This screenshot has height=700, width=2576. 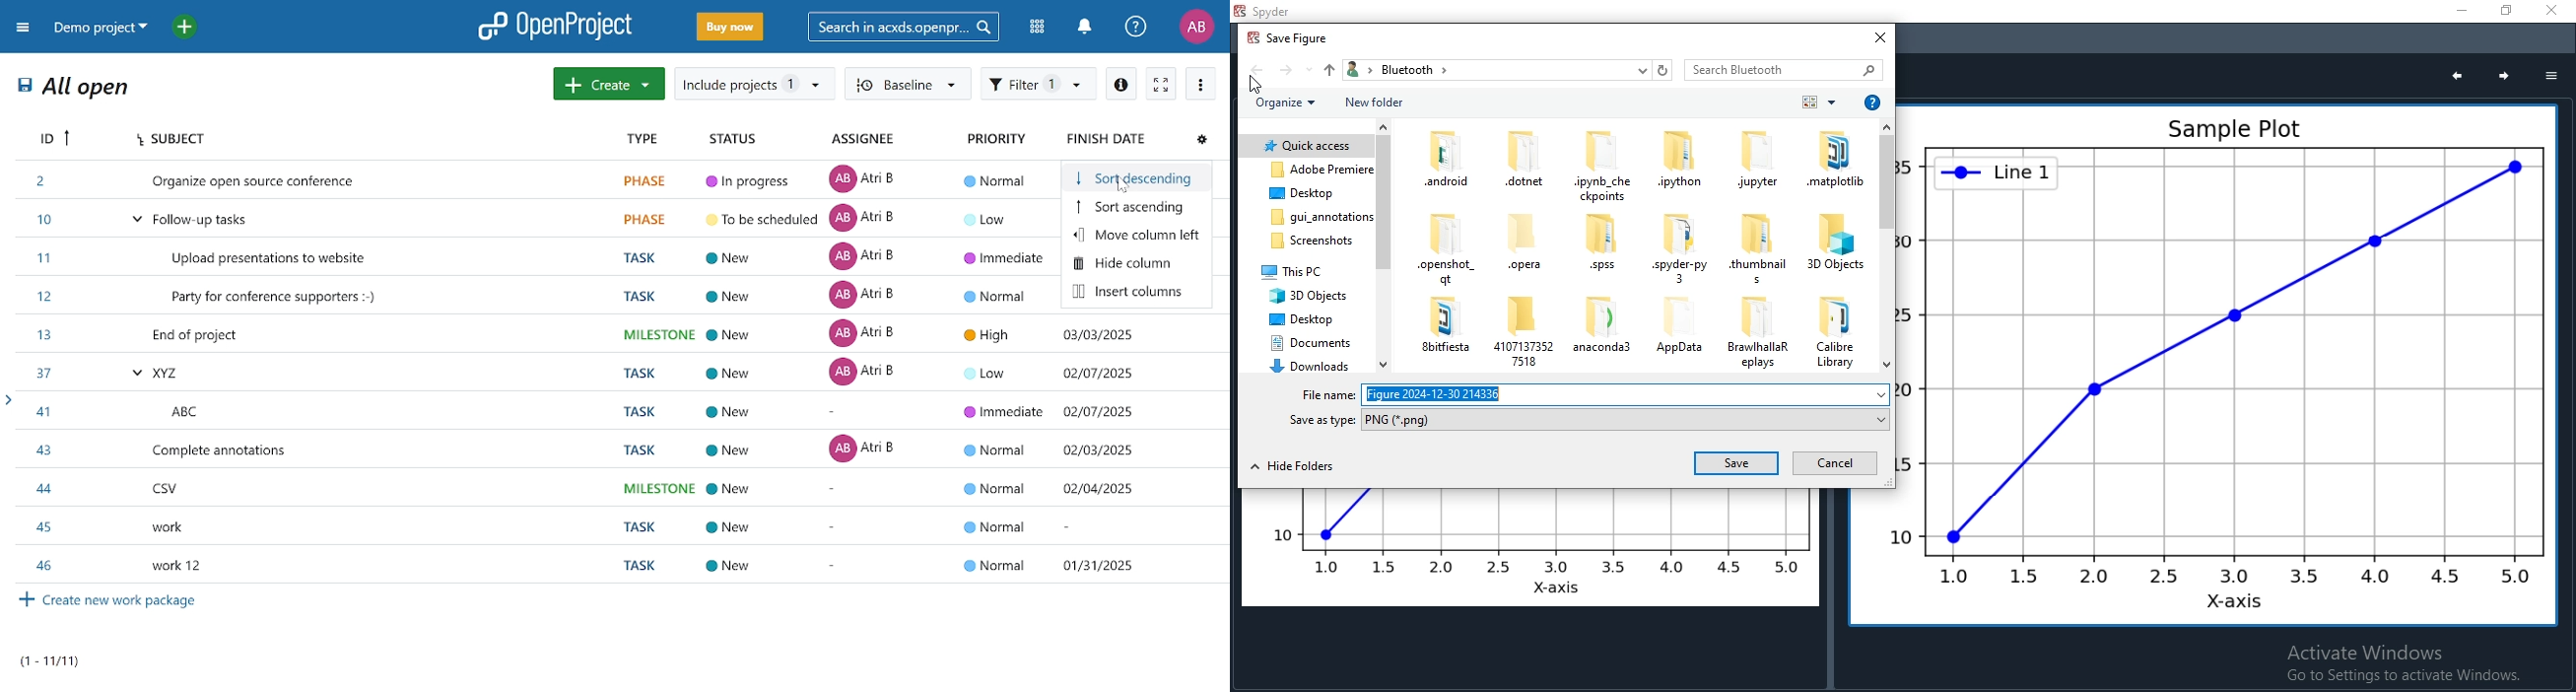 I want to click on close, so click(x=1879, y=38).